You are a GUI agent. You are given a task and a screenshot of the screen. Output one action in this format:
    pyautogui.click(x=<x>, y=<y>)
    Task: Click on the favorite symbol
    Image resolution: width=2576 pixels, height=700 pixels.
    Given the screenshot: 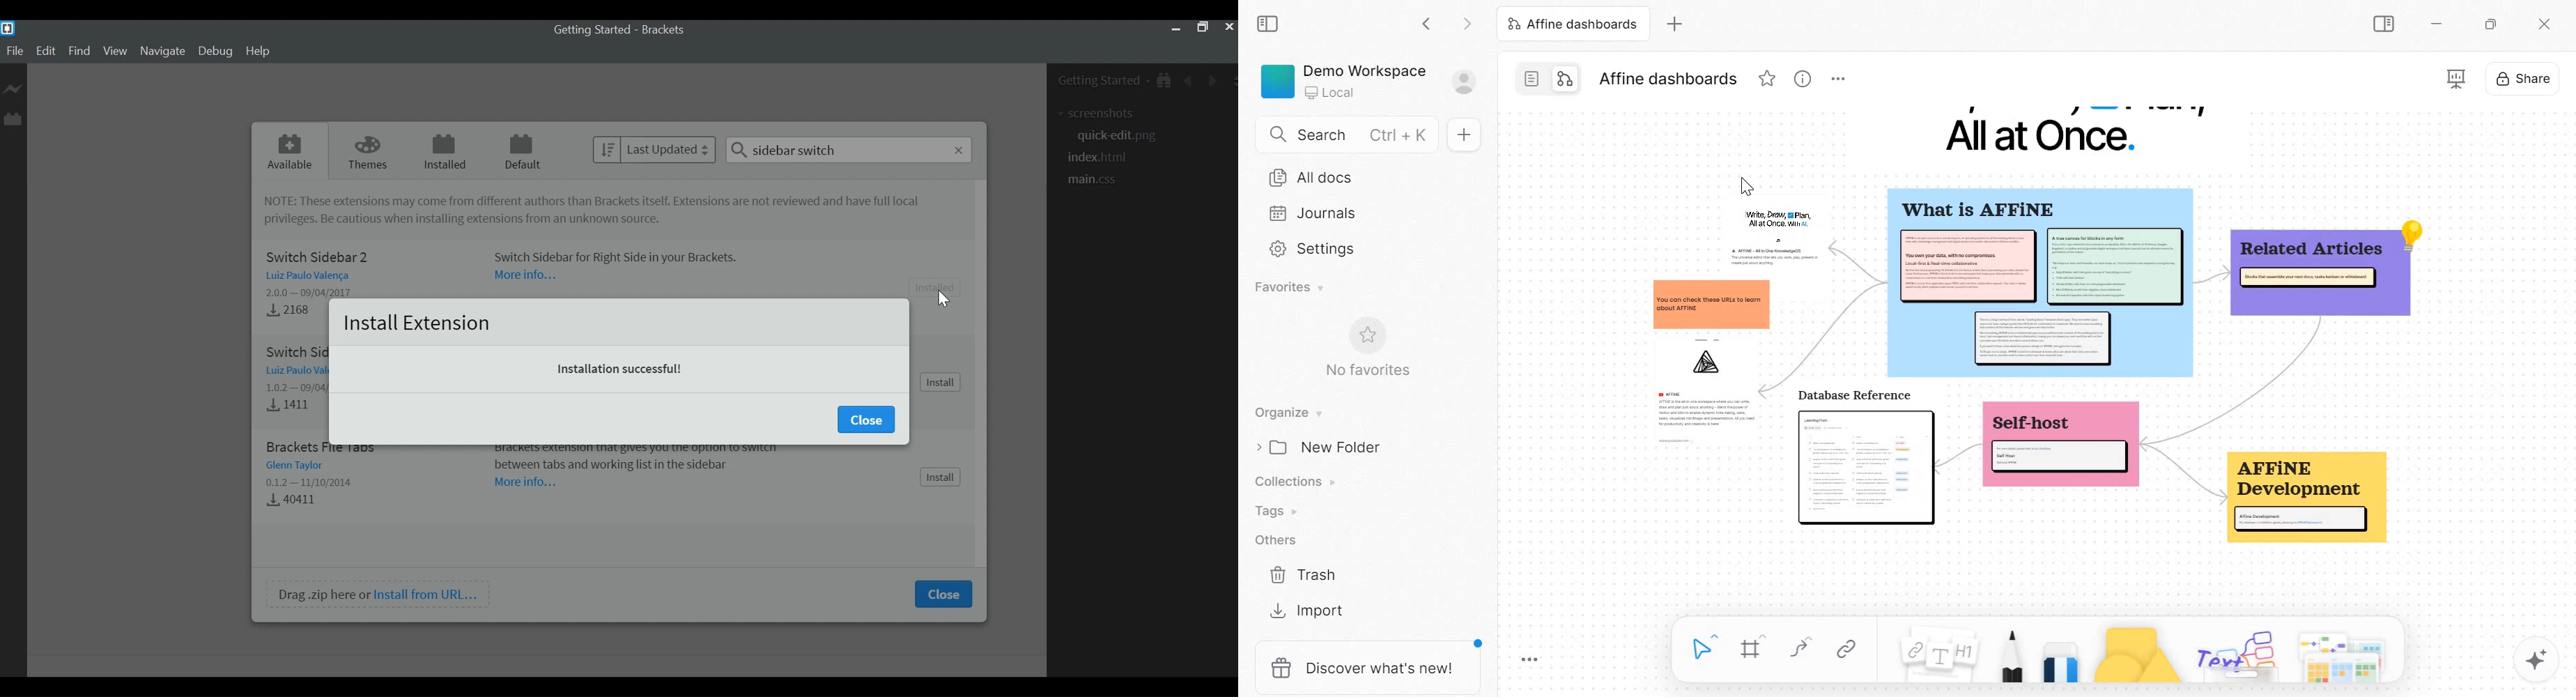 What is the action you would take?
    pyautogui.click(x=1368, y=335)
    